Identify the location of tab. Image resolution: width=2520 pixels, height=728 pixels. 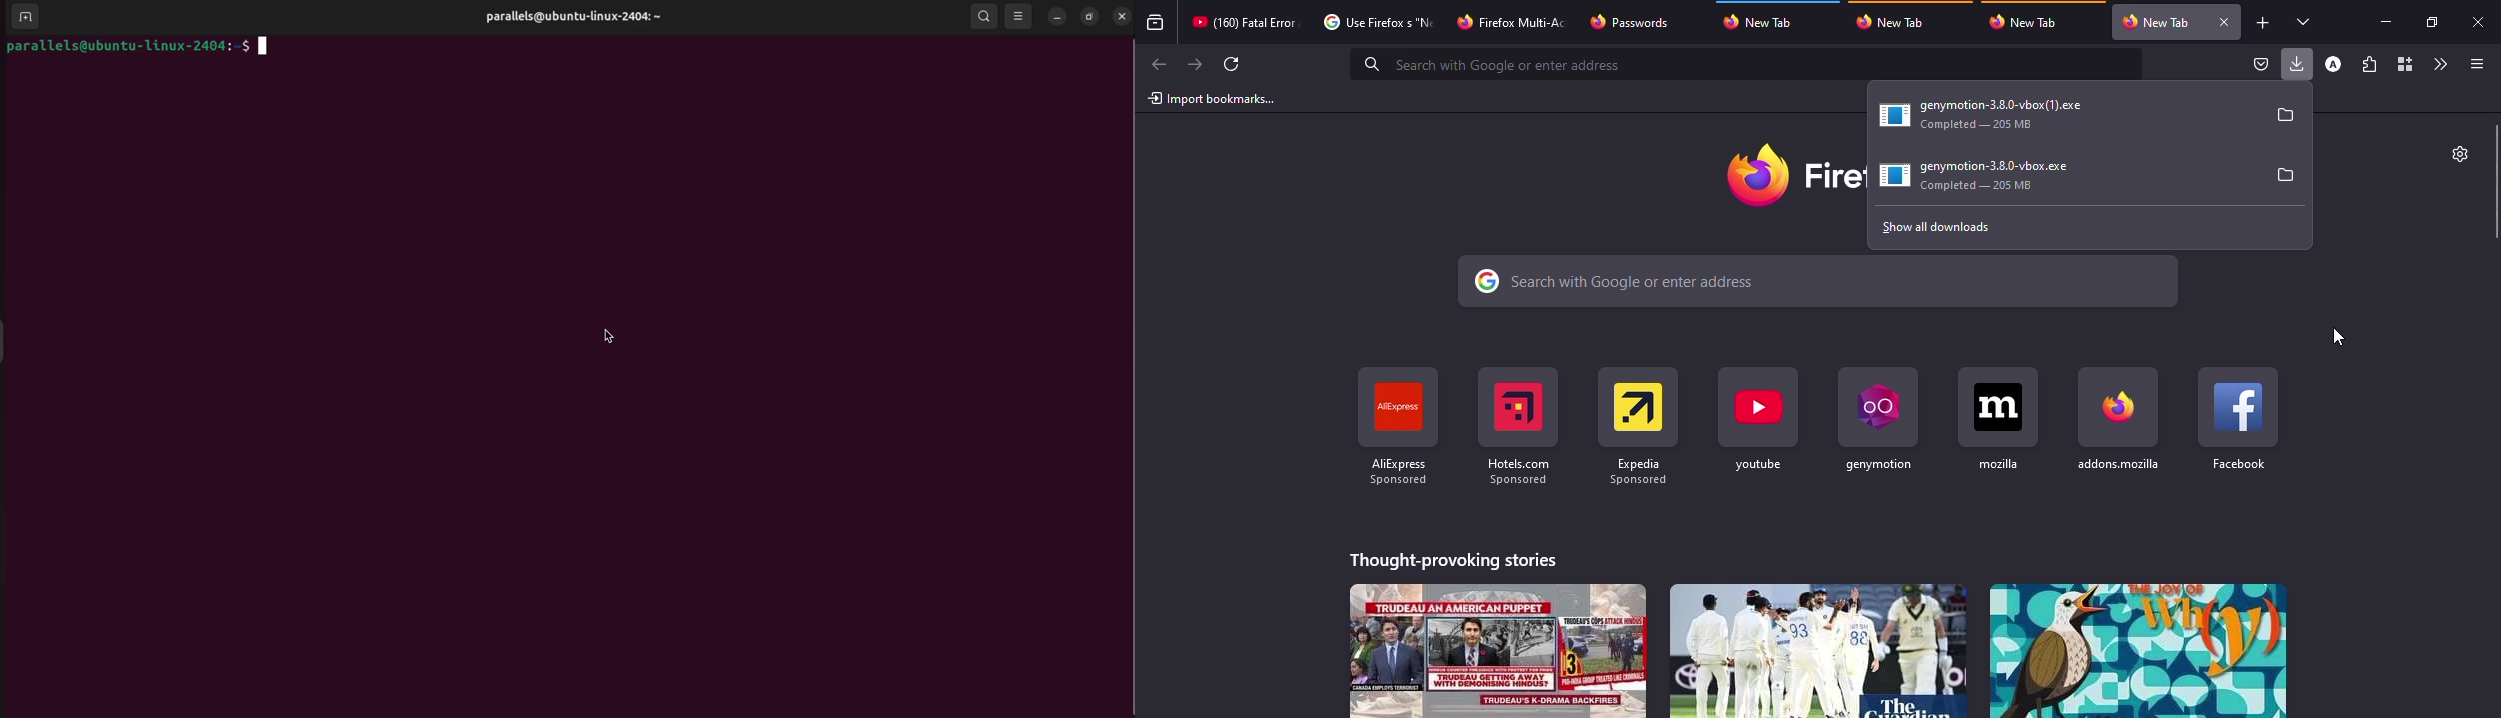
(1375, 22).